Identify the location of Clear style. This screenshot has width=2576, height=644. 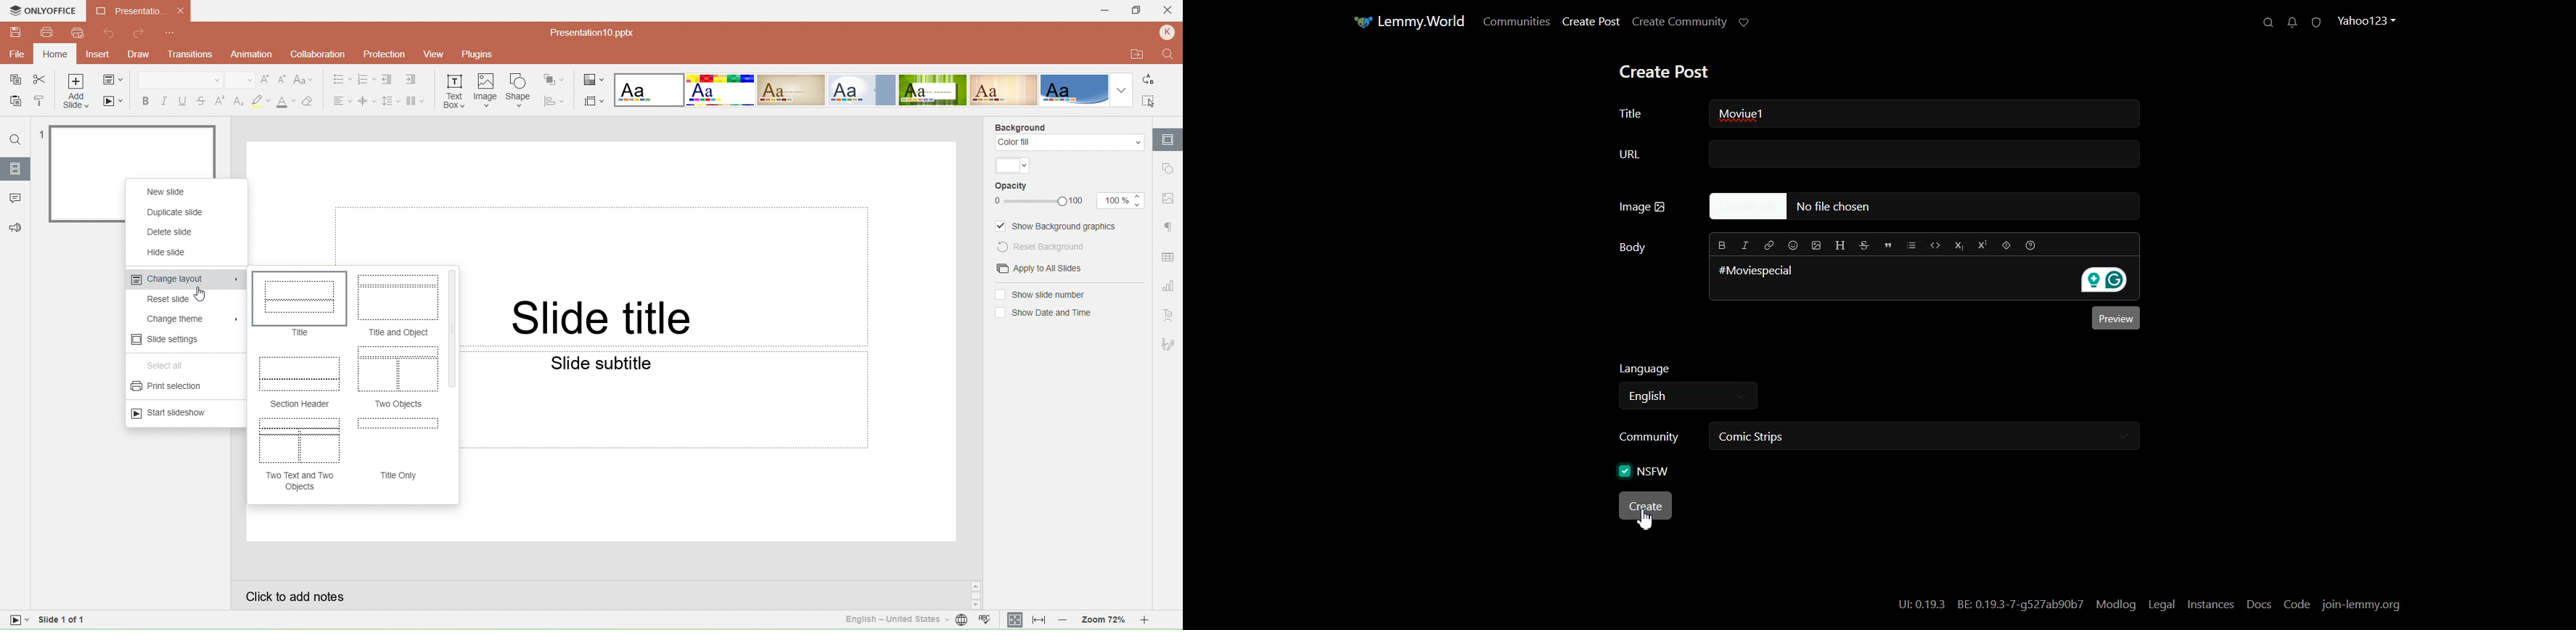
(312, 100).